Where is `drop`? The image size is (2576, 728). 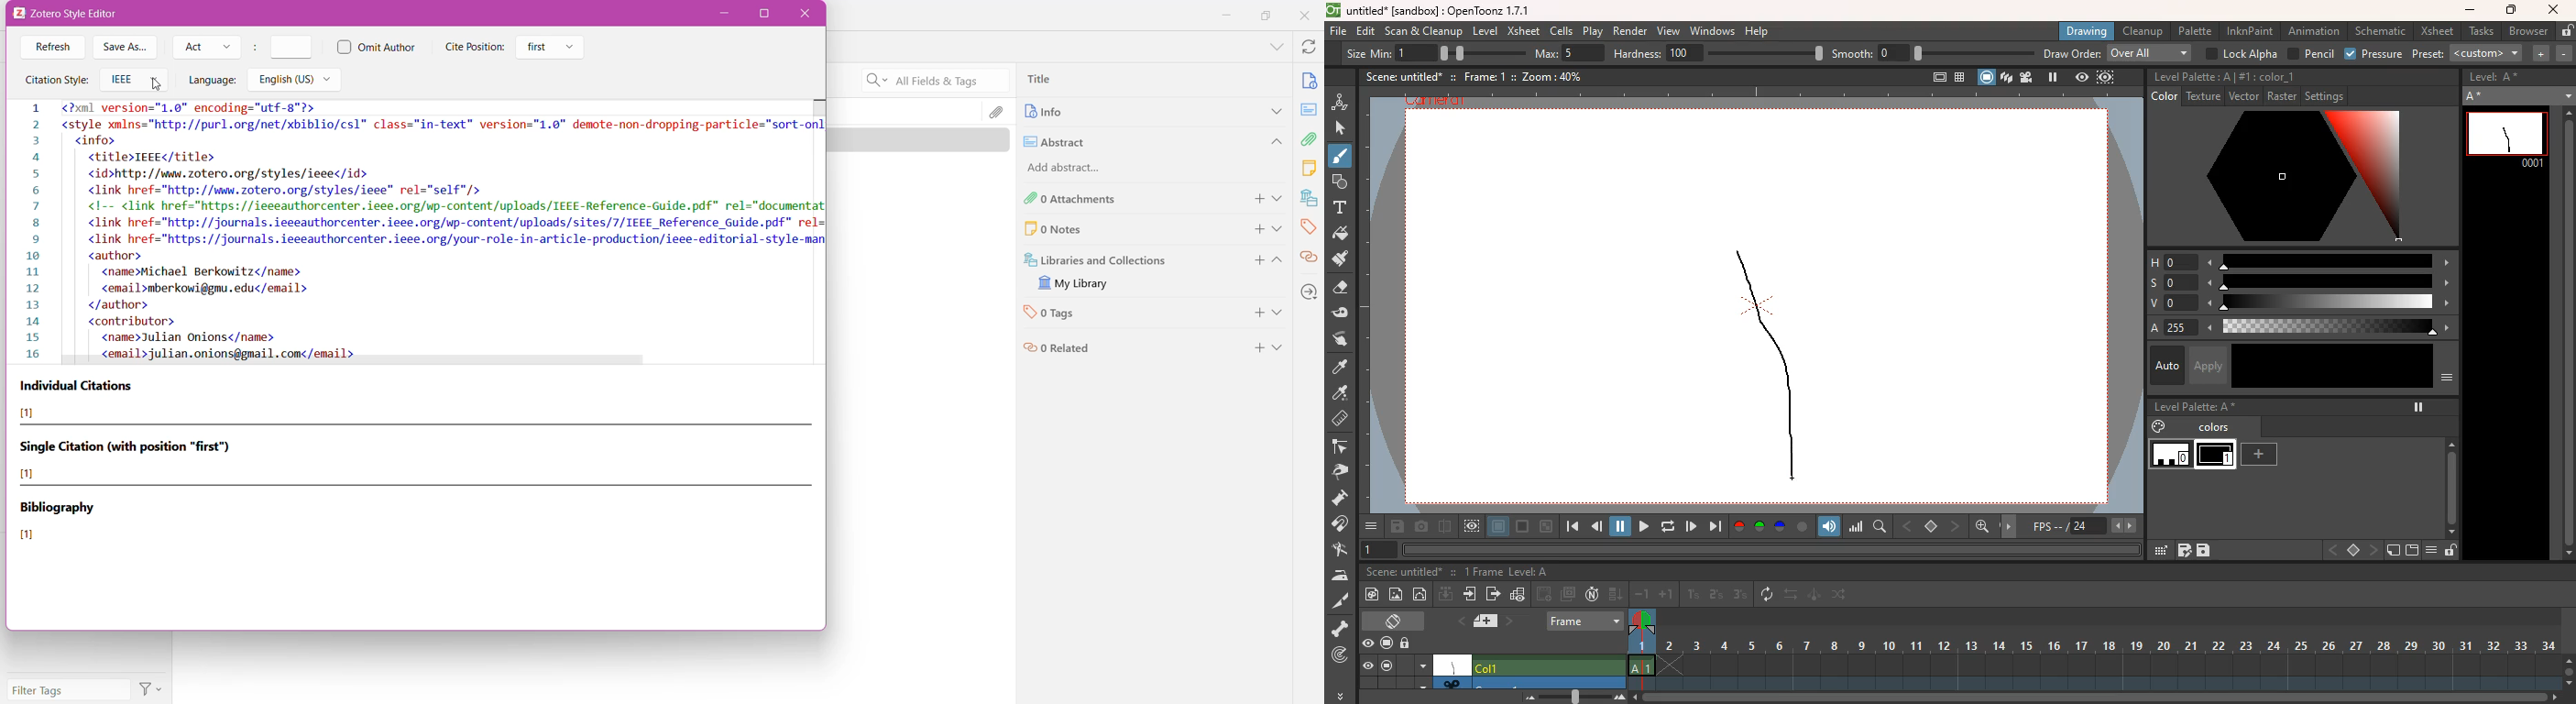
drop is located at coordinates (1342, 394).